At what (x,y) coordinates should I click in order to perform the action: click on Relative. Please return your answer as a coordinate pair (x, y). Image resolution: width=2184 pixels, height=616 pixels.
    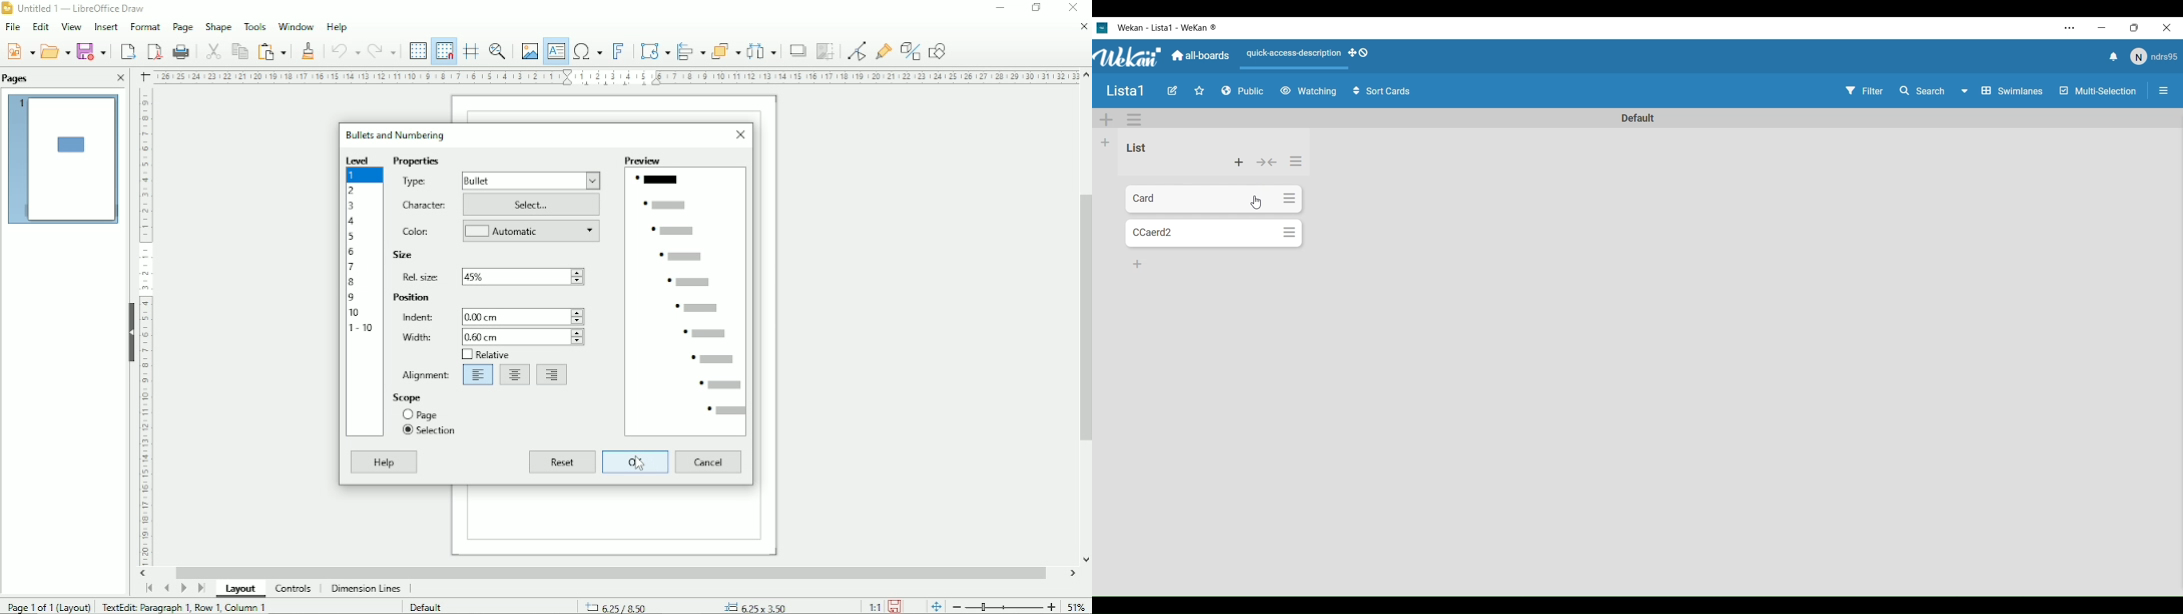
    Looking at the image, I should click on (484, 355).